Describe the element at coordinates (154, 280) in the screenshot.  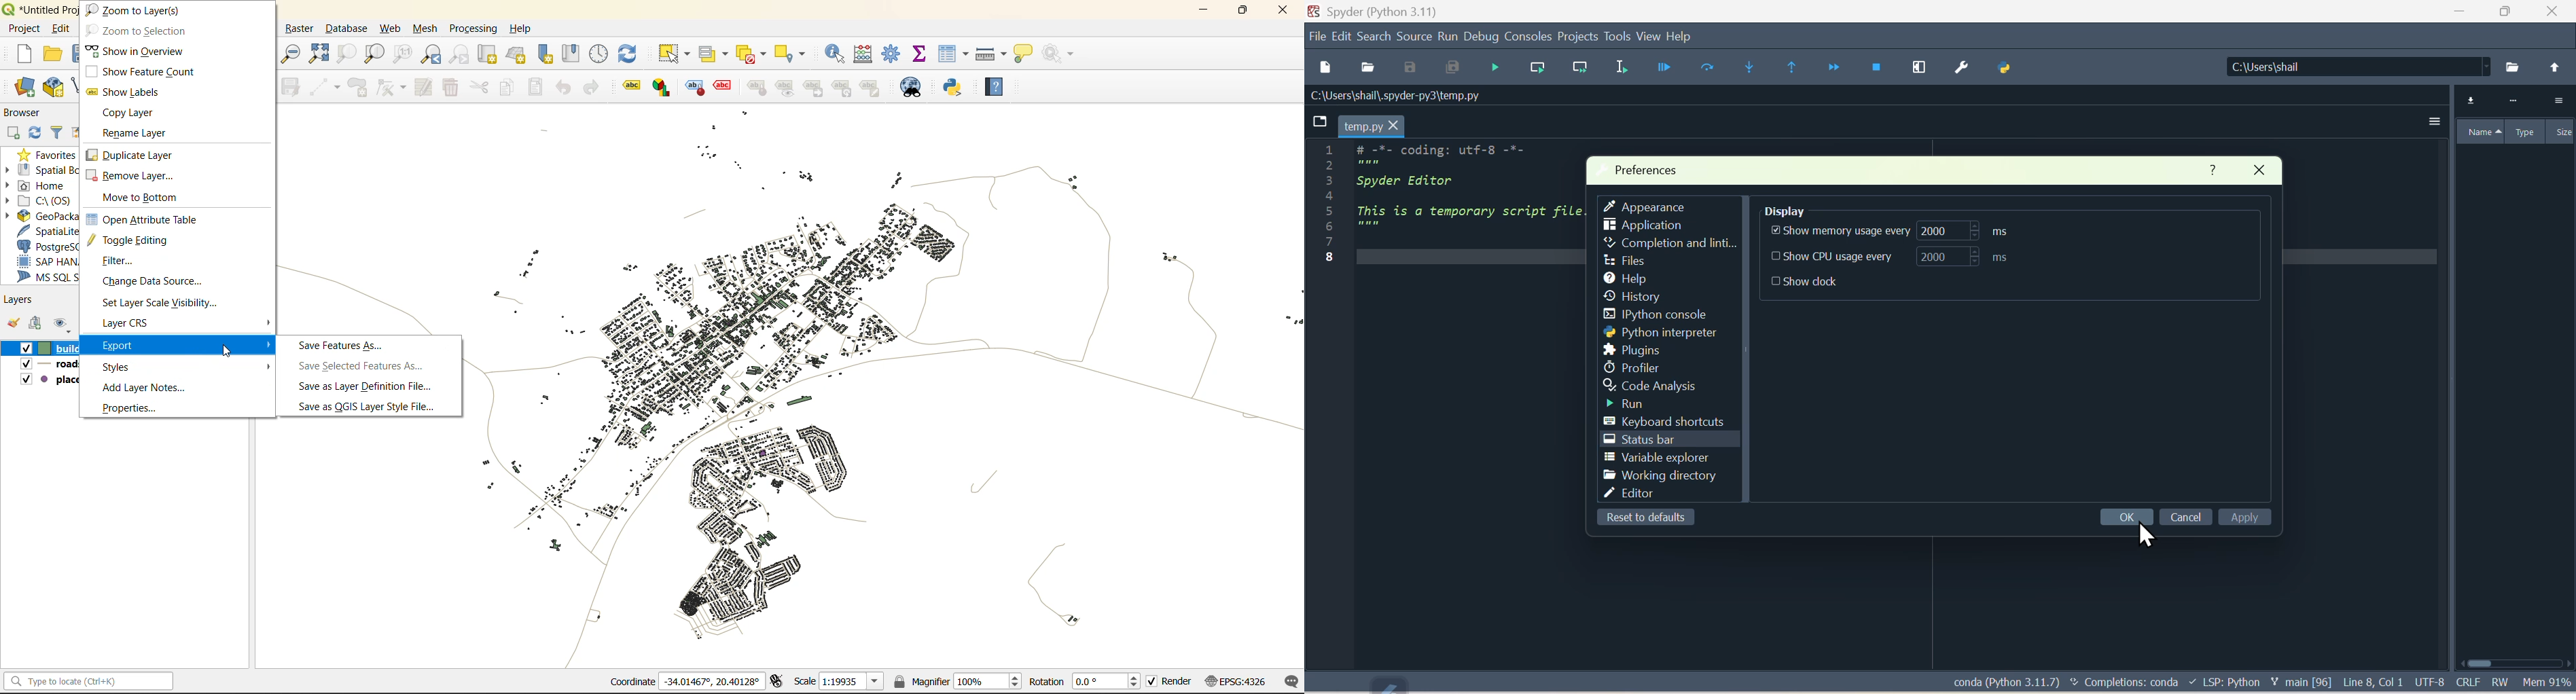
I see `change data source` at that location.